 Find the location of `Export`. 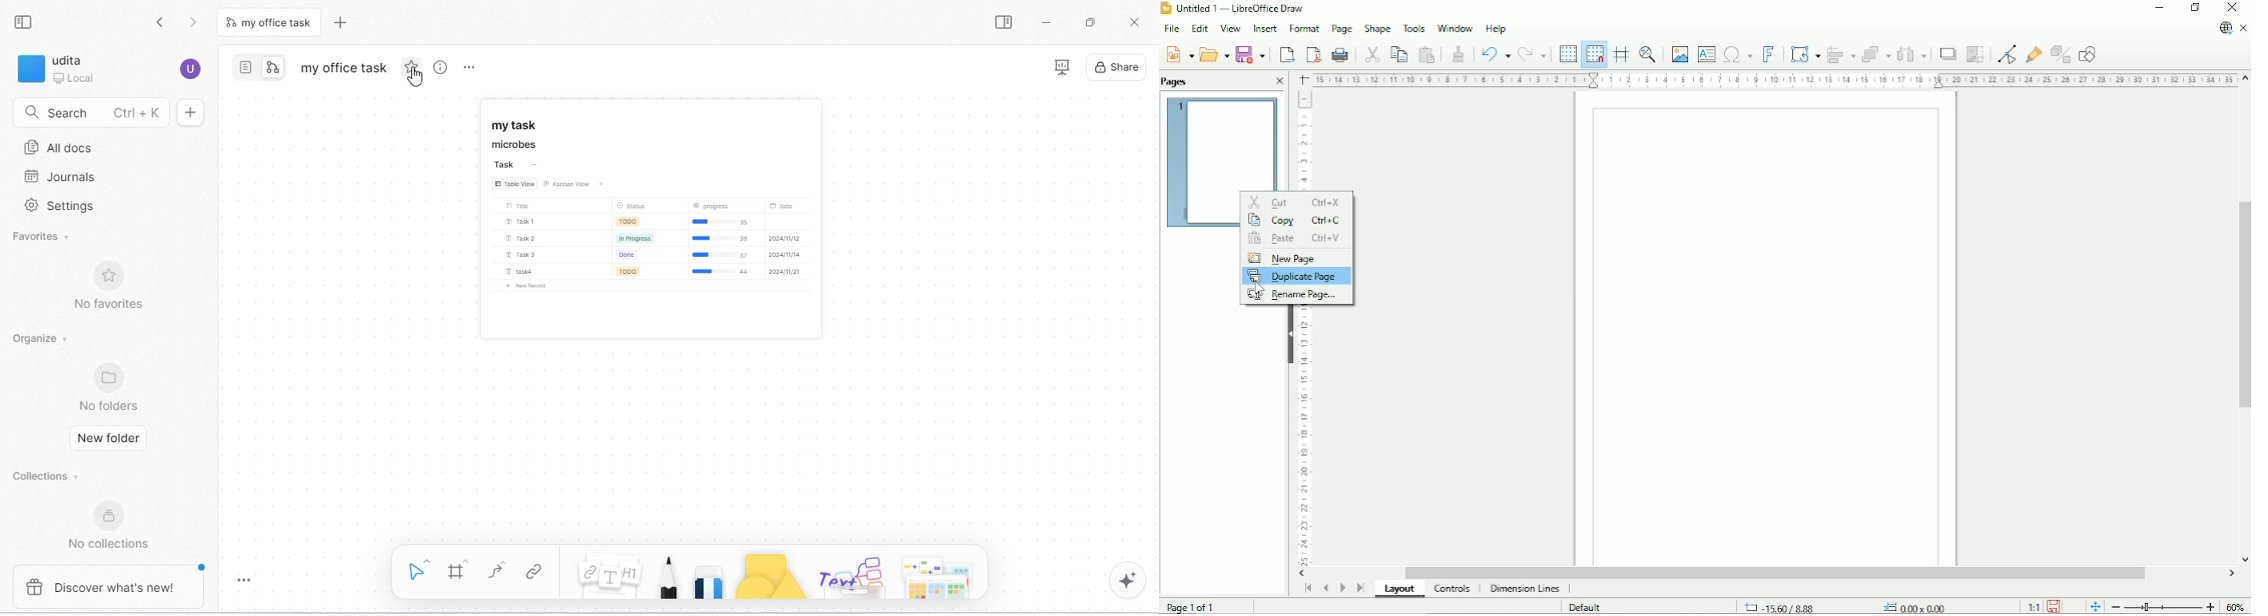

Export is located at coordinates (1285, 54).